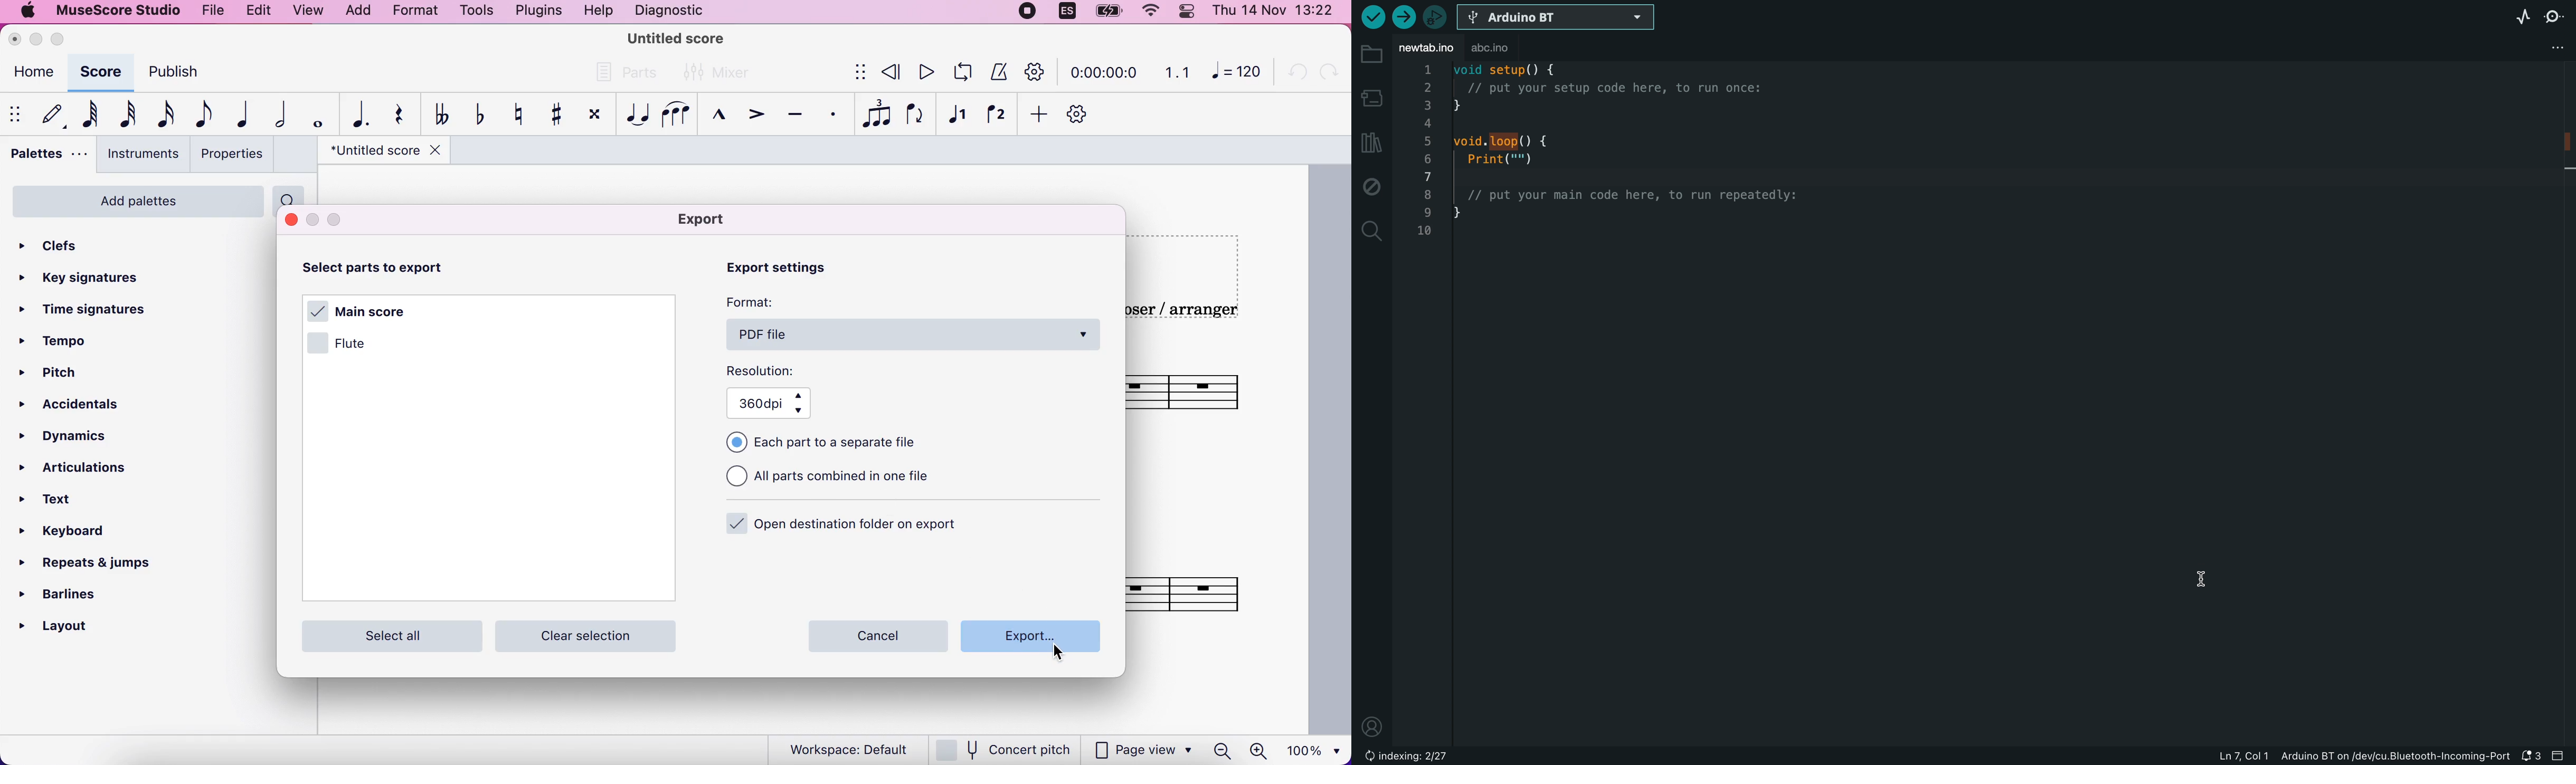 This screenshot has height=784, width=2576. What do you see at coordinates (178, 71) in the screenshot?
I see `publish` at bounding box center [178, 71].